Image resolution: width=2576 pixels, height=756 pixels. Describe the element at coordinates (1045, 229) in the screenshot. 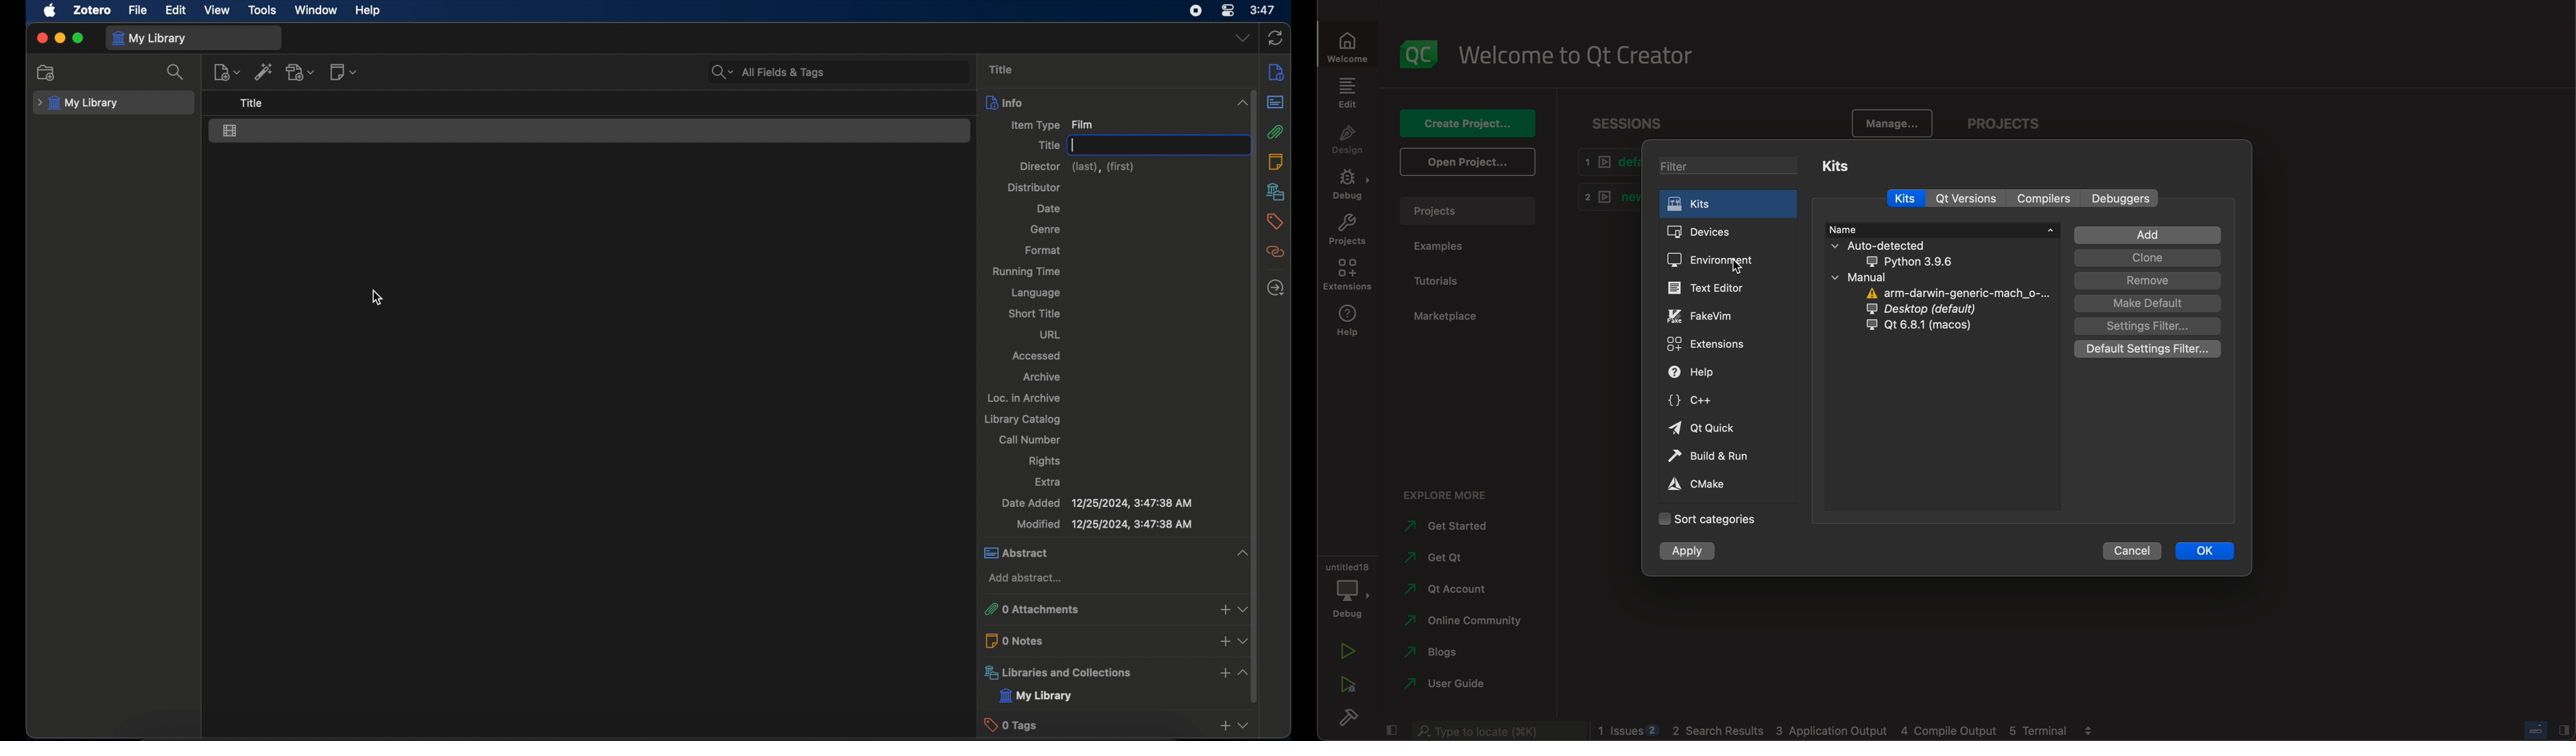

I see `genre` at that location.